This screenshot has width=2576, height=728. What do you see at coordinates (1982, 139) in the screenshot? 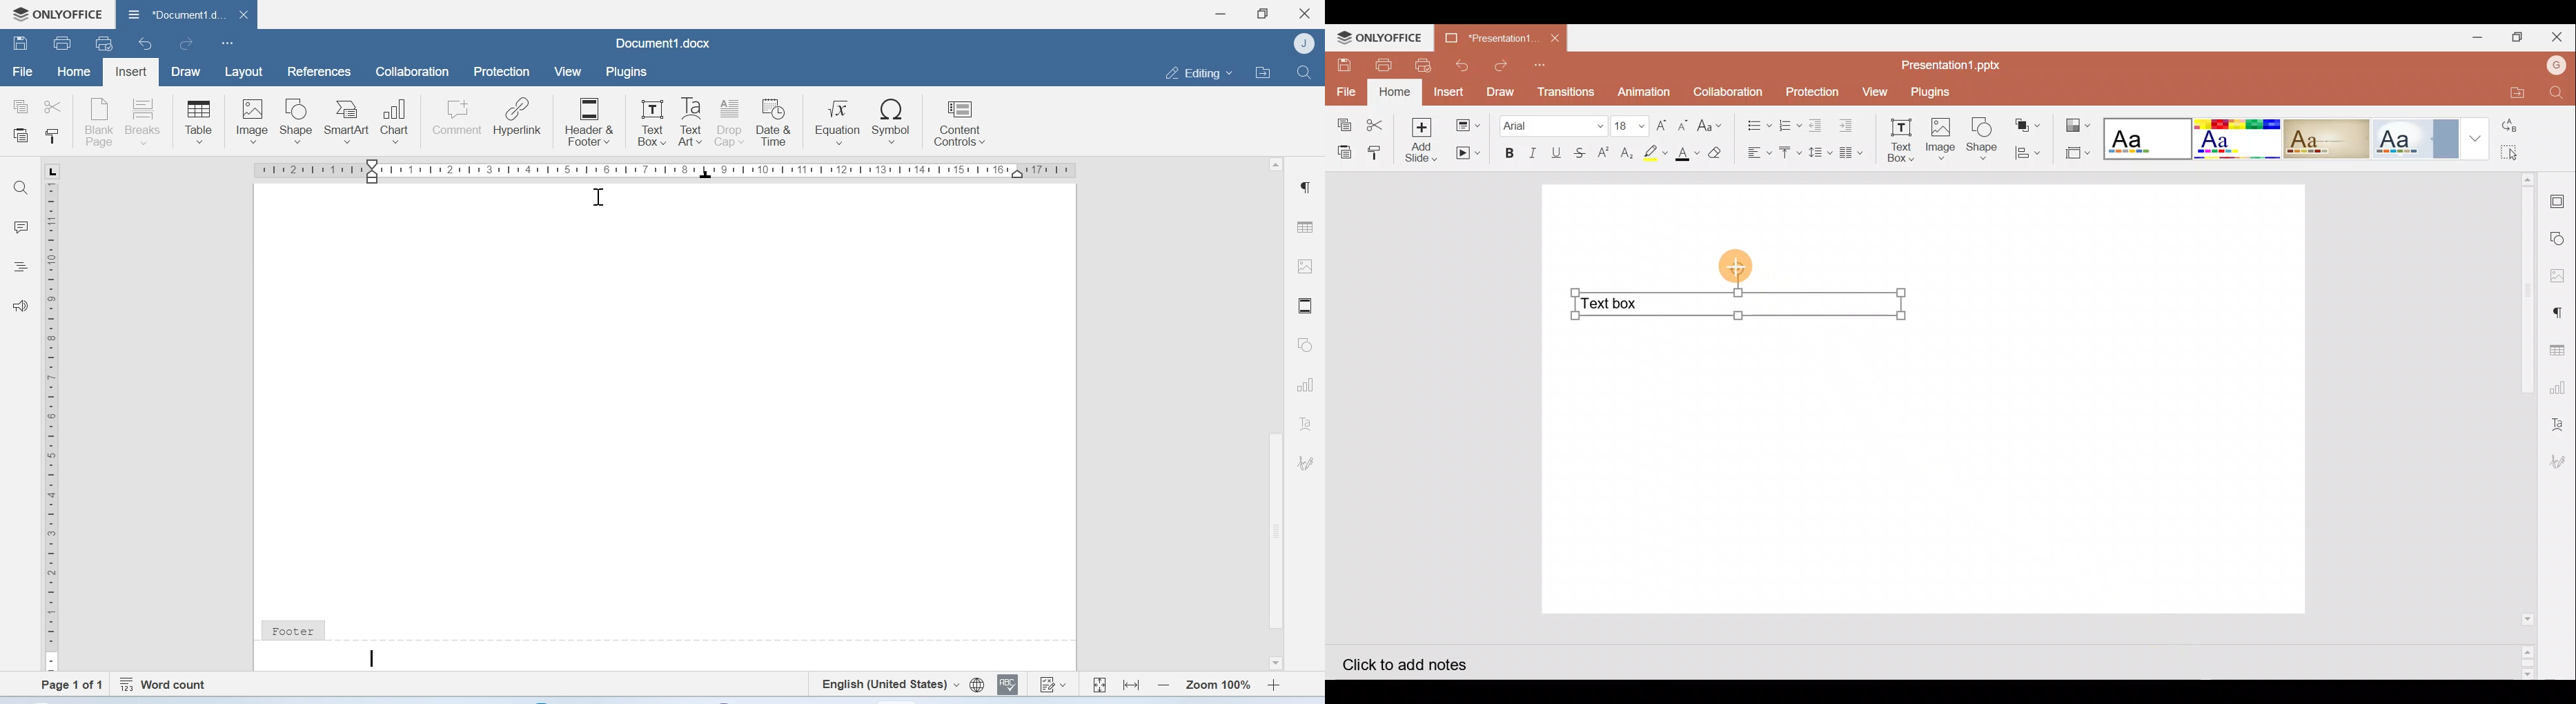
I see `Insert Shape` at bounding box center [1982, 139].